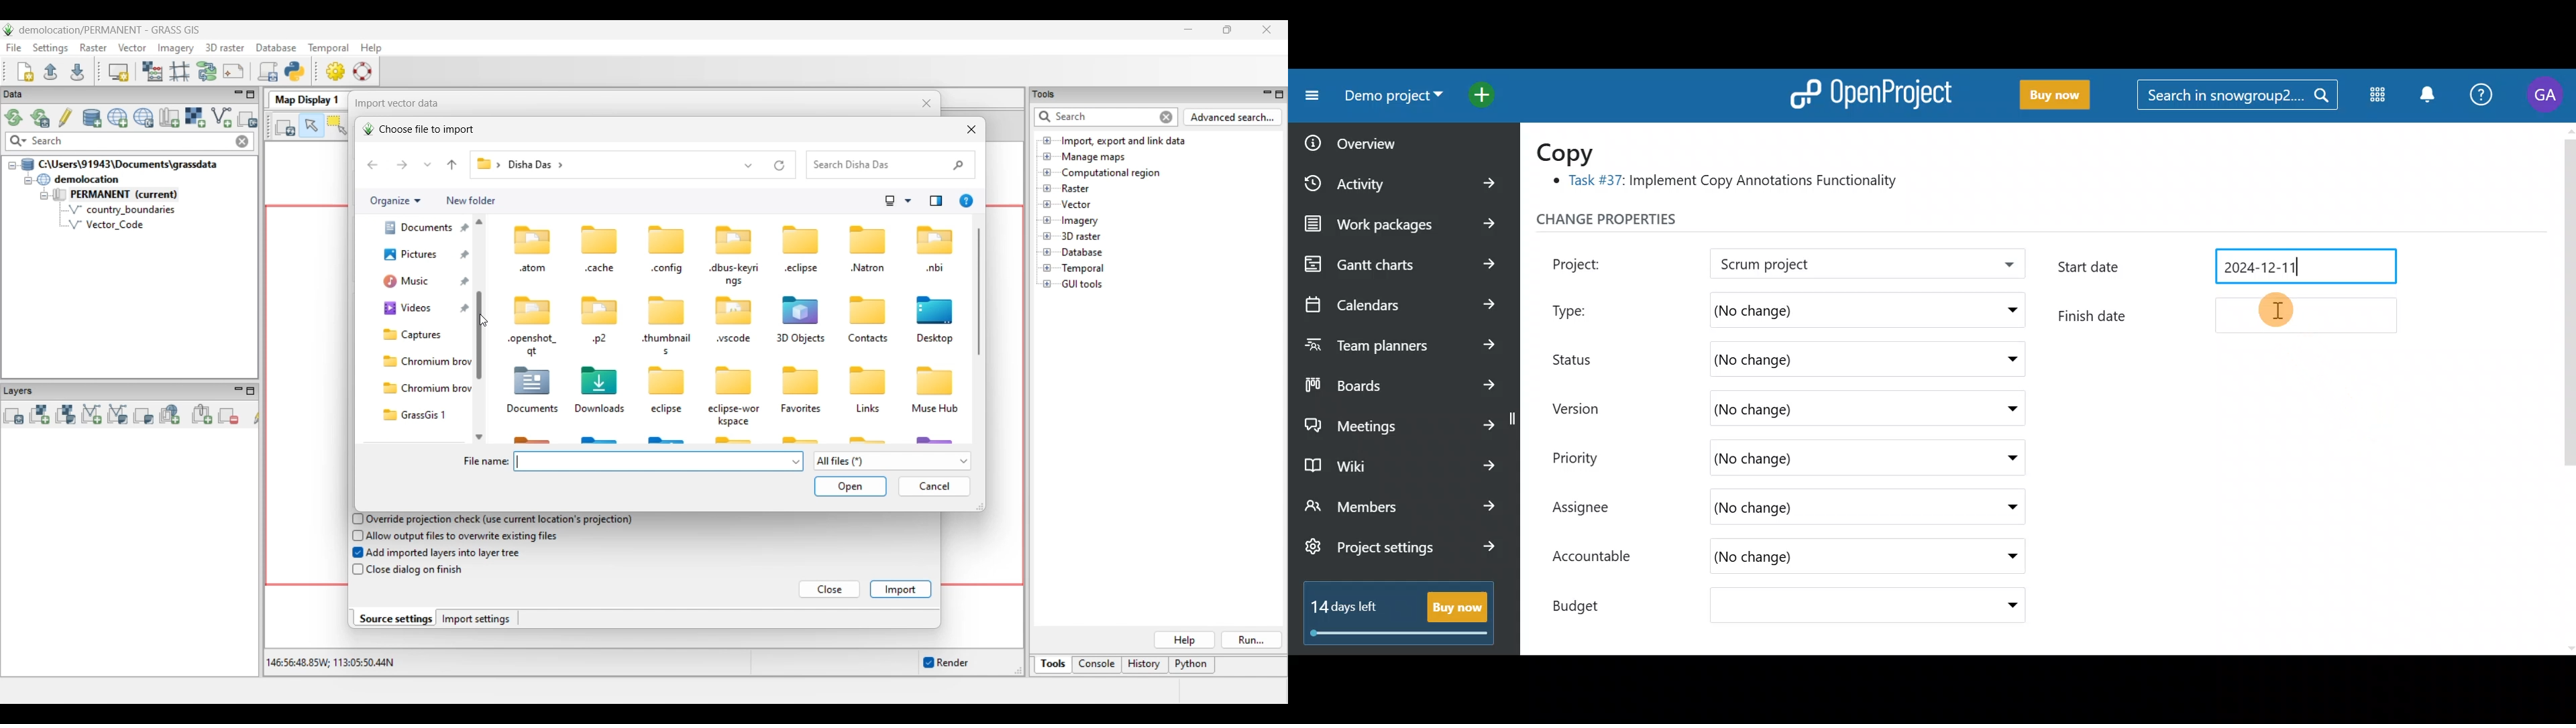  Describe the element at coordinates (14, 117) in the screenshot. I see `Reload GRASS projects` at that location.